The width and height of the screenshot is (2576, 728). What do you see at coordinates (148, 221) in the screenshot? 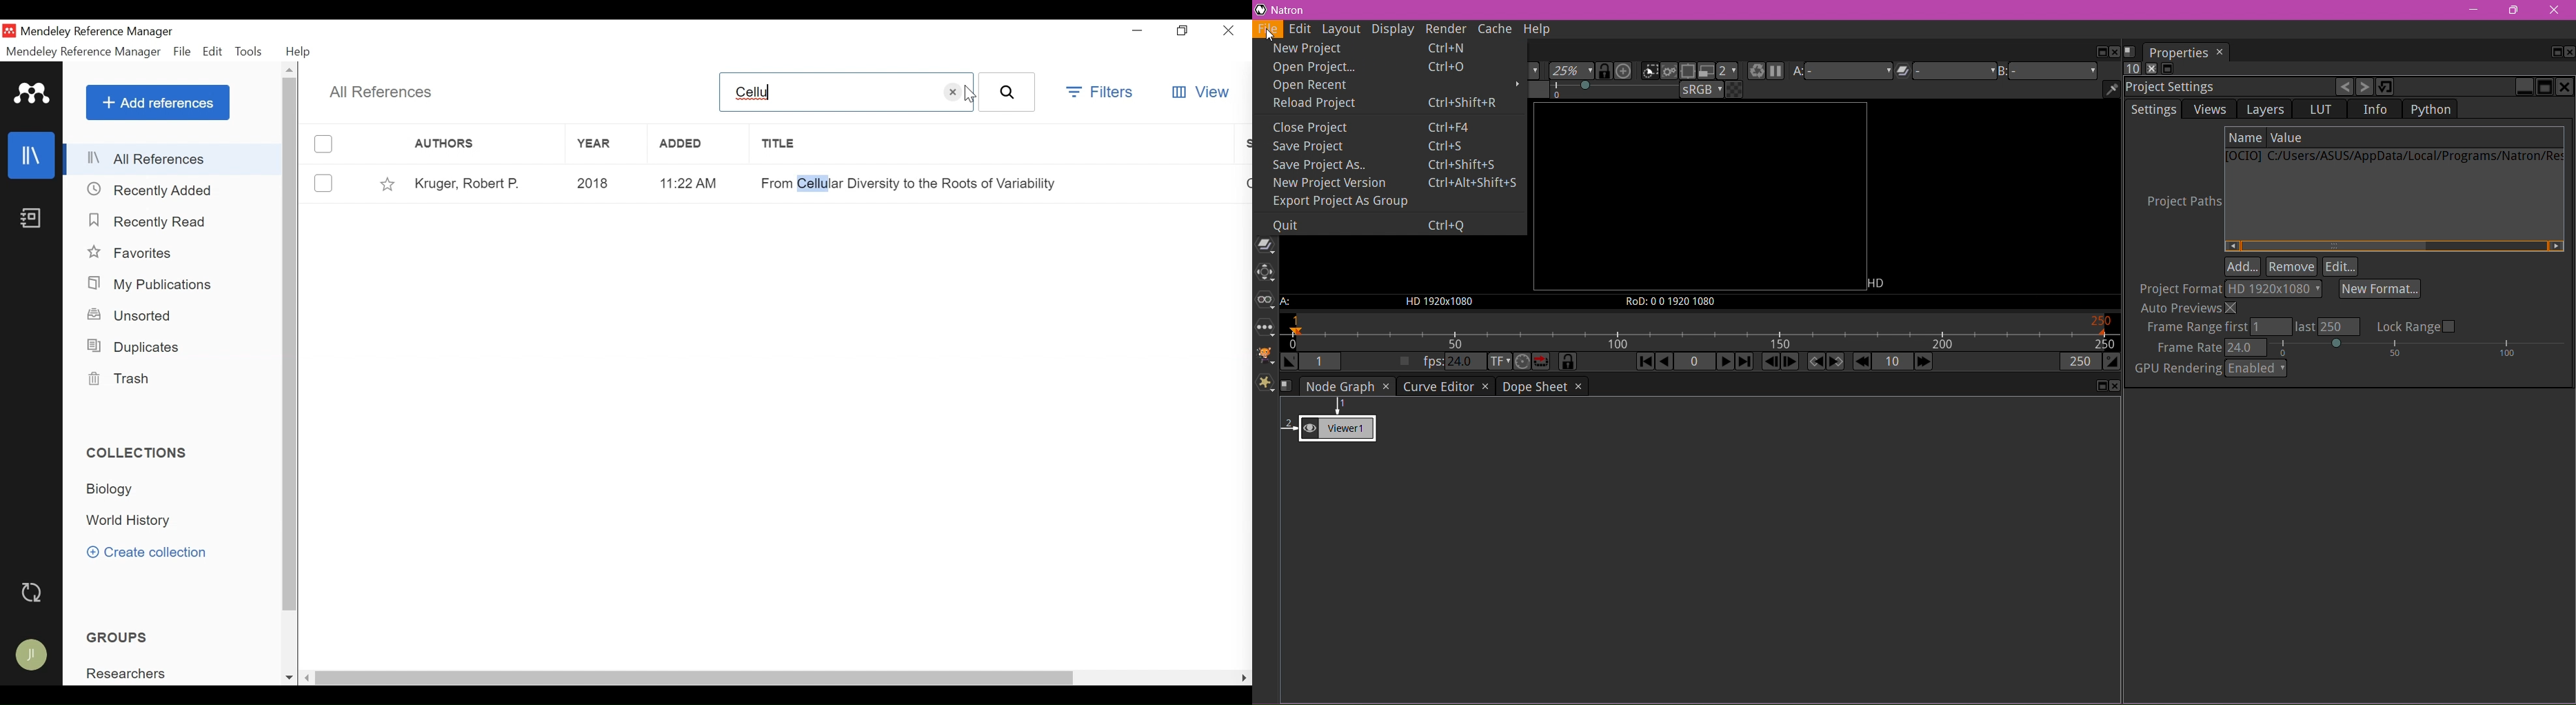
I see `Recently Read` at bounding box center [148, 221].